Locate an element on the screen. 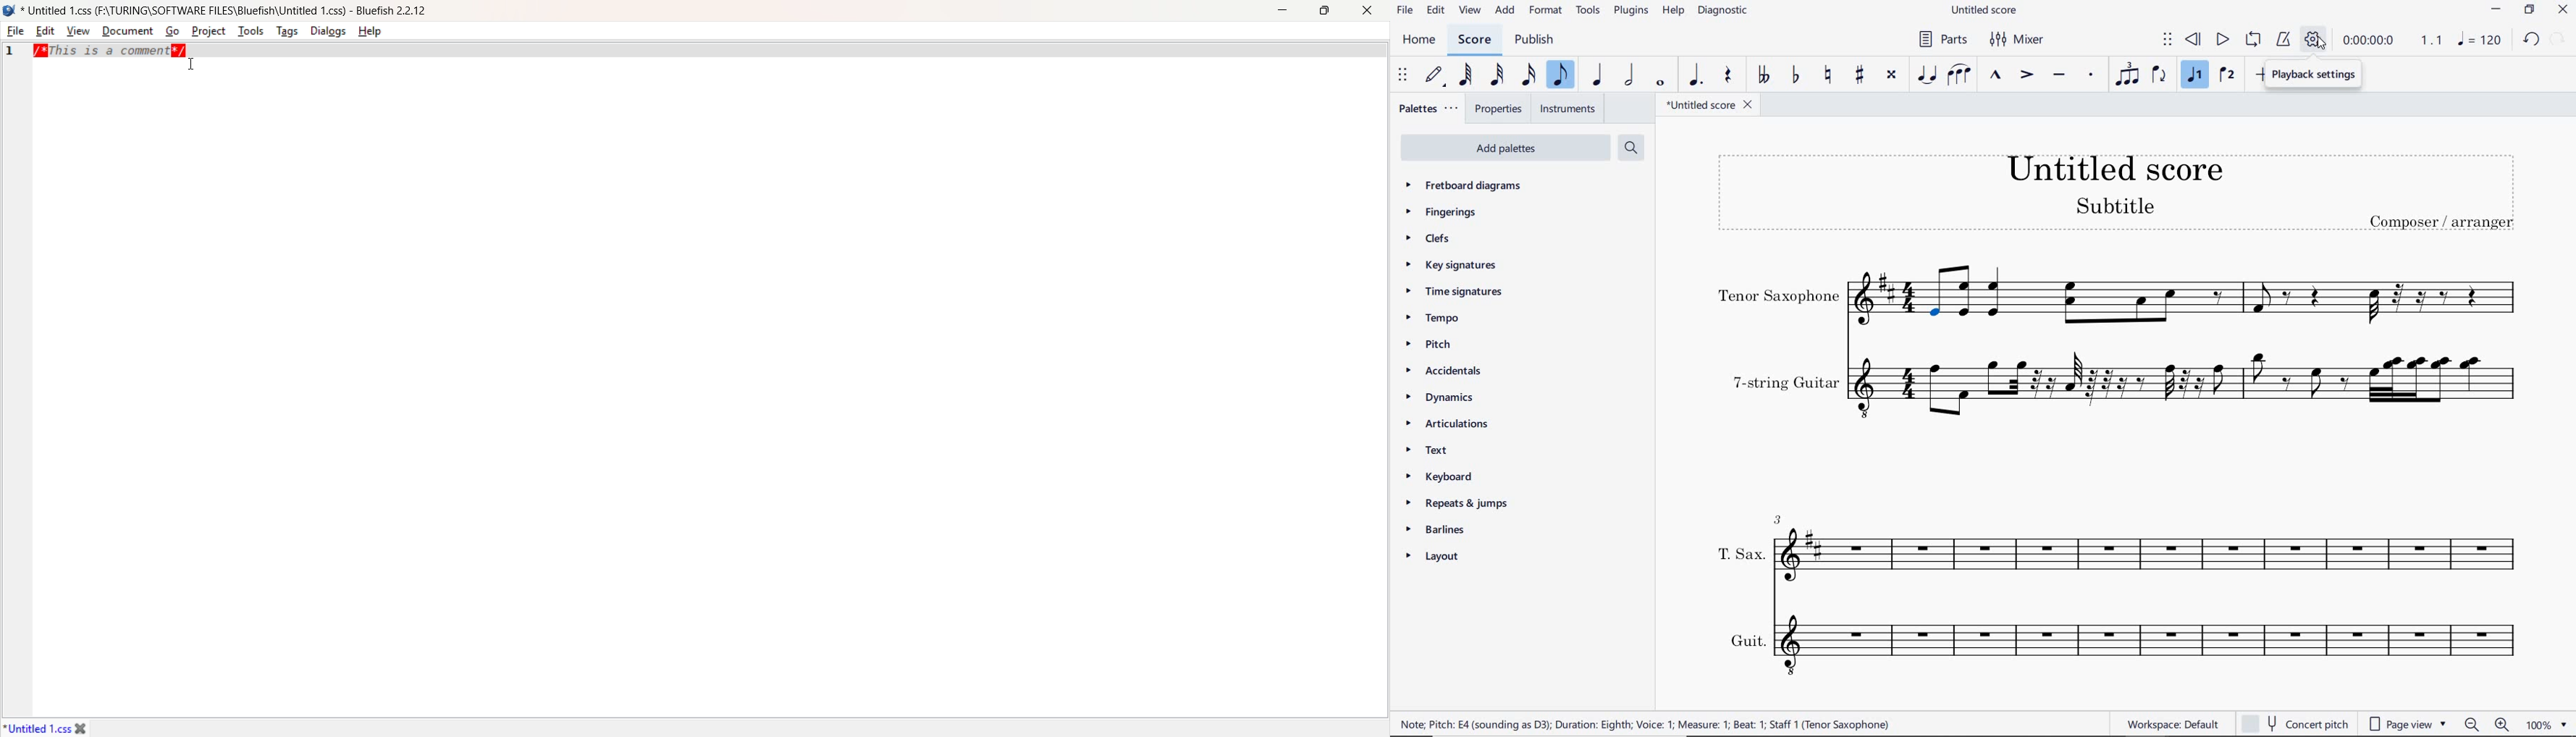 This screenshot has width=2576, height=756. INSTRUMENT: GUIT is located at coordinates (2116, 643).